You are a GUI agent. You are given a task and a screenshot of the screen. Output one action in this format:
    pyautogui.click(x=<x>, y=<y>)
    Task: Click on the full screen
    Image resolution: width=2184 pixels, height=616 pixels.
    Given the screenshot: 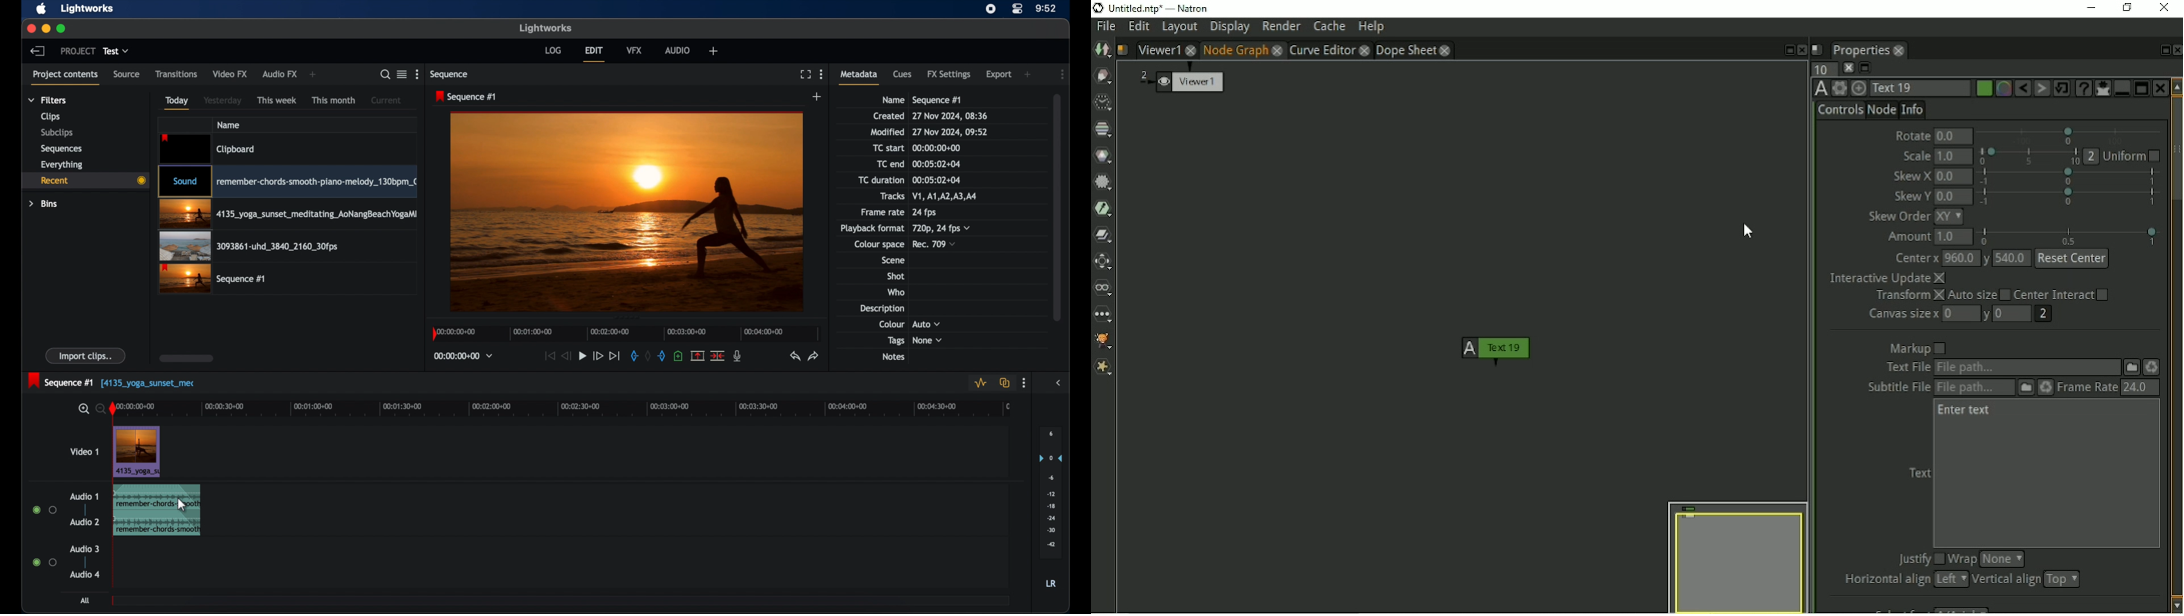 What is the action you would take?
    pyautogui.click(x=804, y=74)
    